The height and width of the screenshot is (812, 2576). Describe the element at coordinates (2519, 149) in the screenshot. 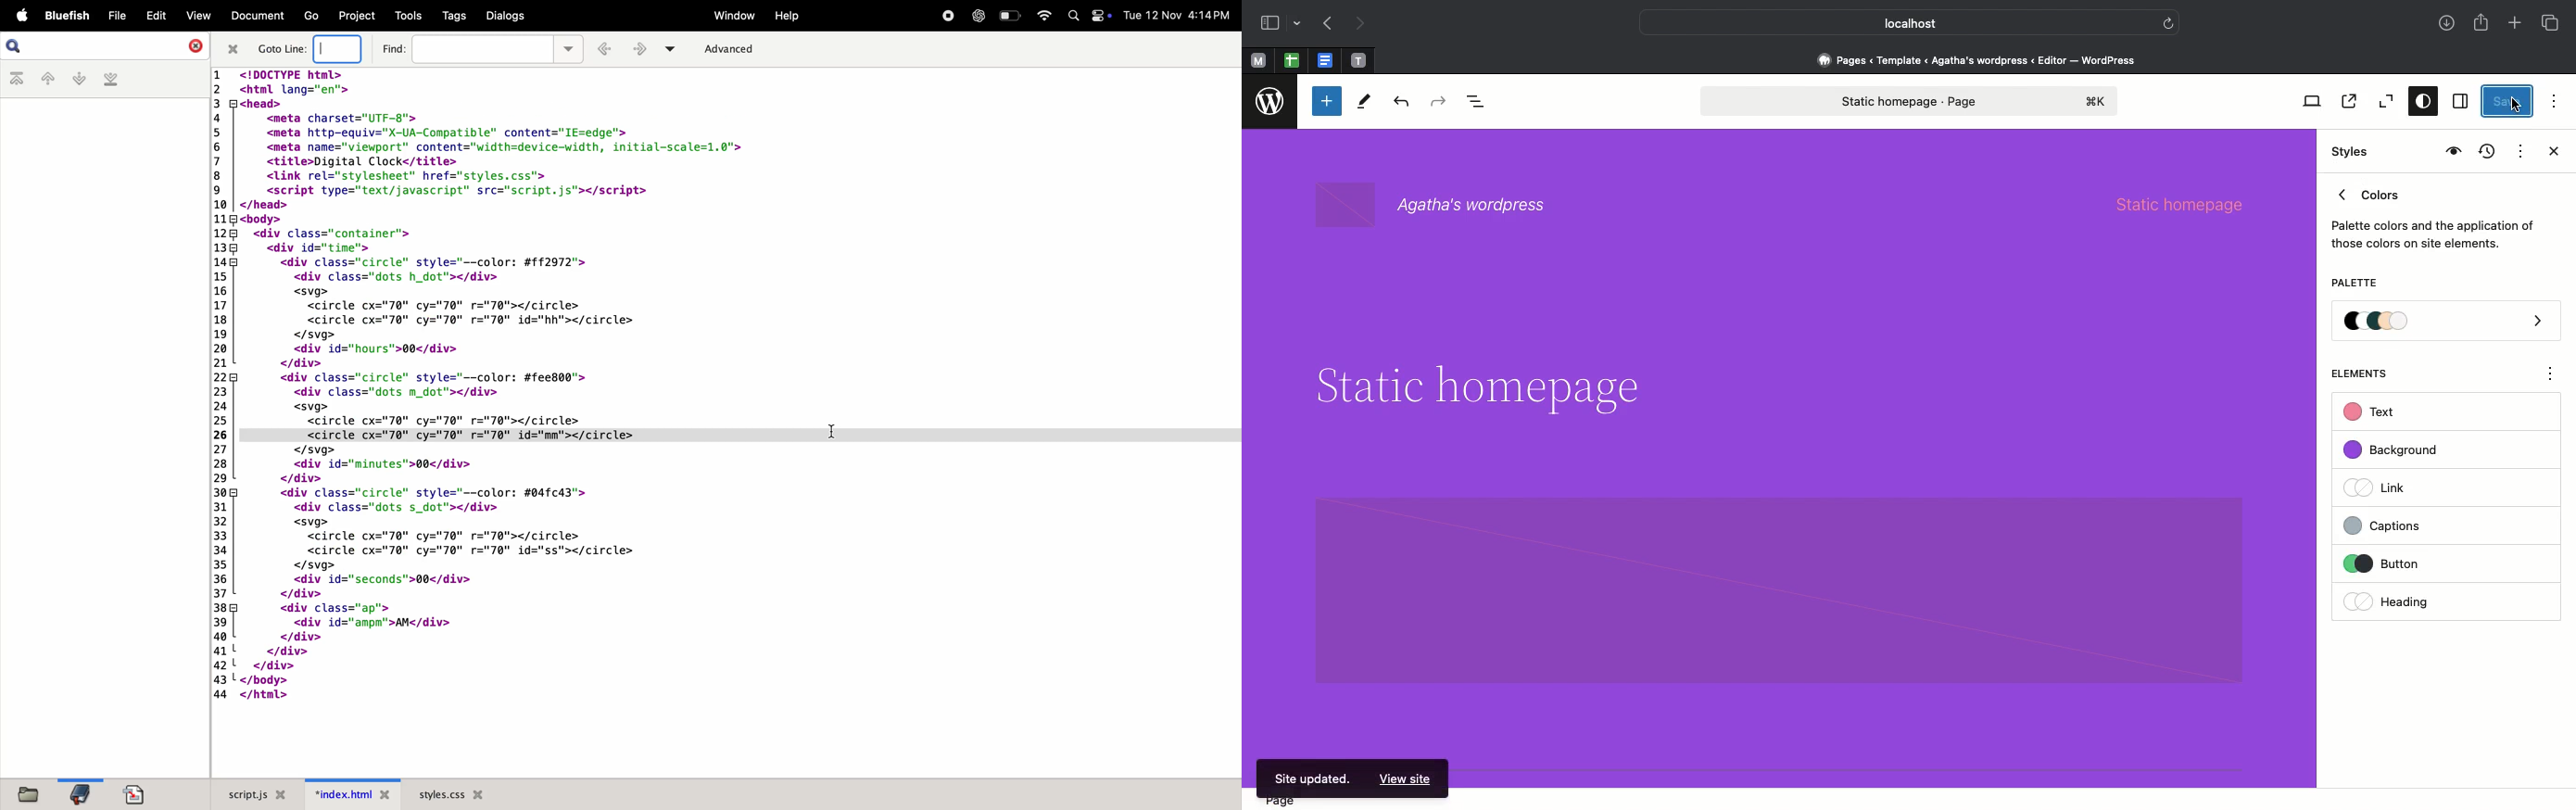

I see `Actions` at that location.